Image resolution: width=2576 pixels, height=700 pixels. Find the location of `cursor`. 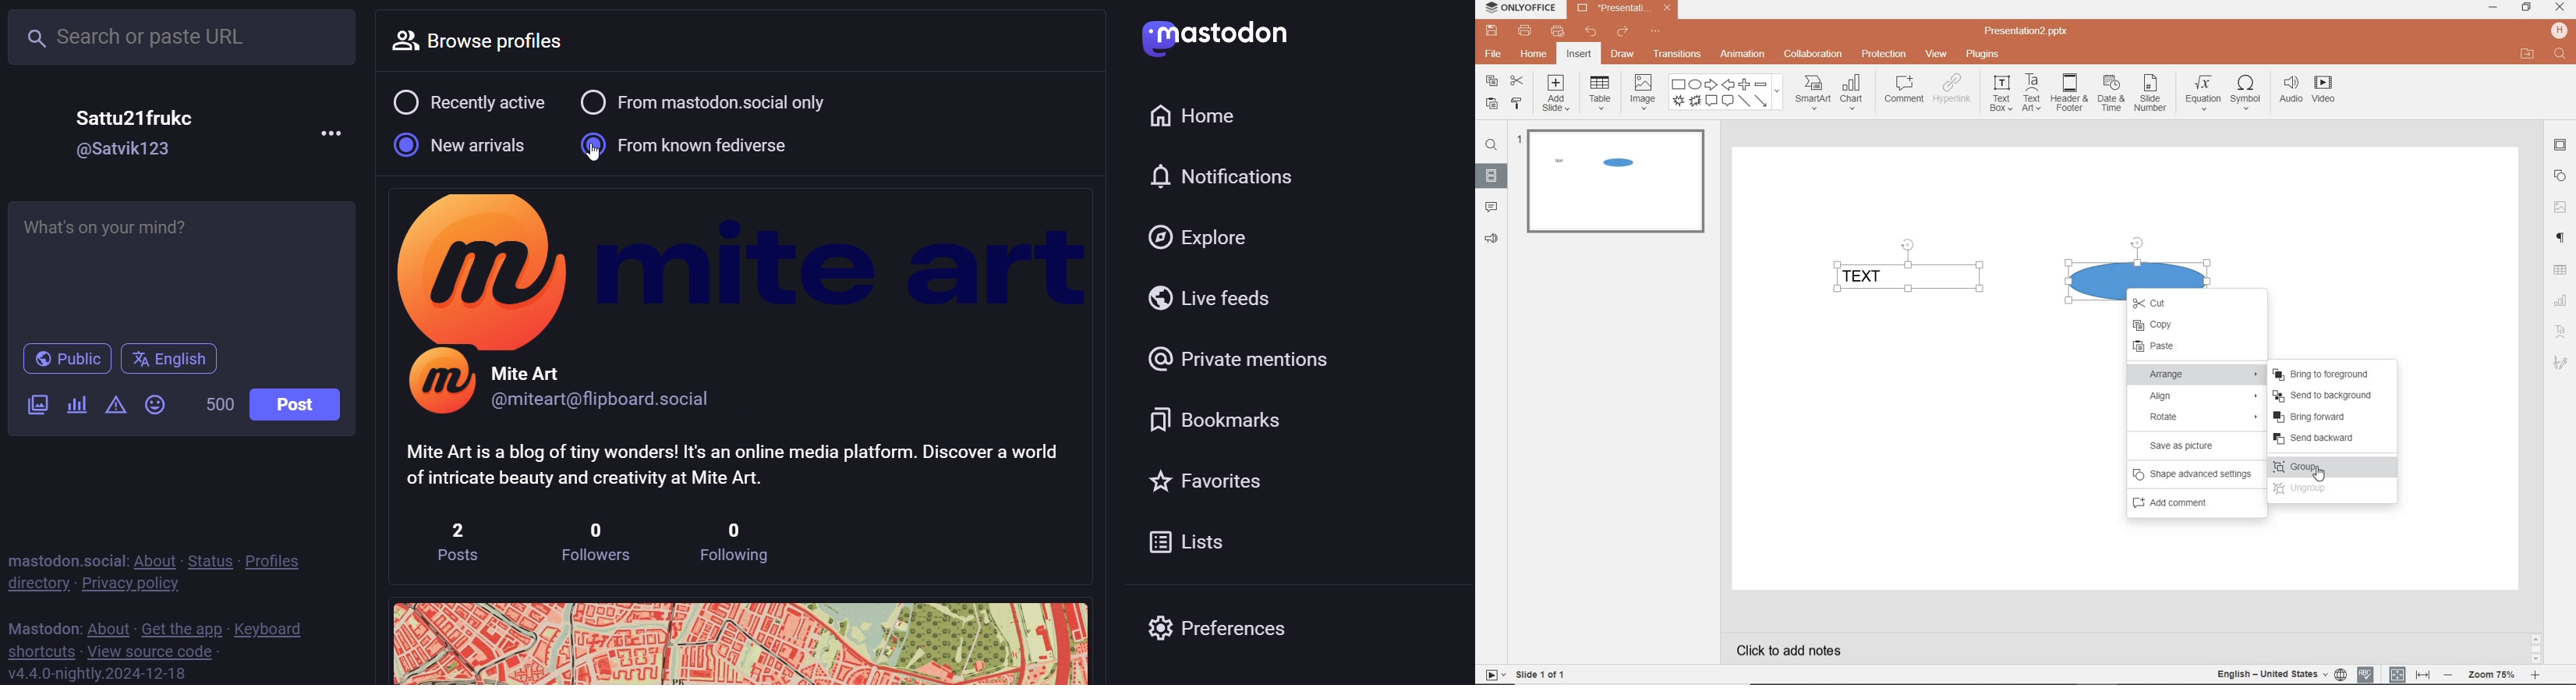

cursor is located at coordinates (597, 158).